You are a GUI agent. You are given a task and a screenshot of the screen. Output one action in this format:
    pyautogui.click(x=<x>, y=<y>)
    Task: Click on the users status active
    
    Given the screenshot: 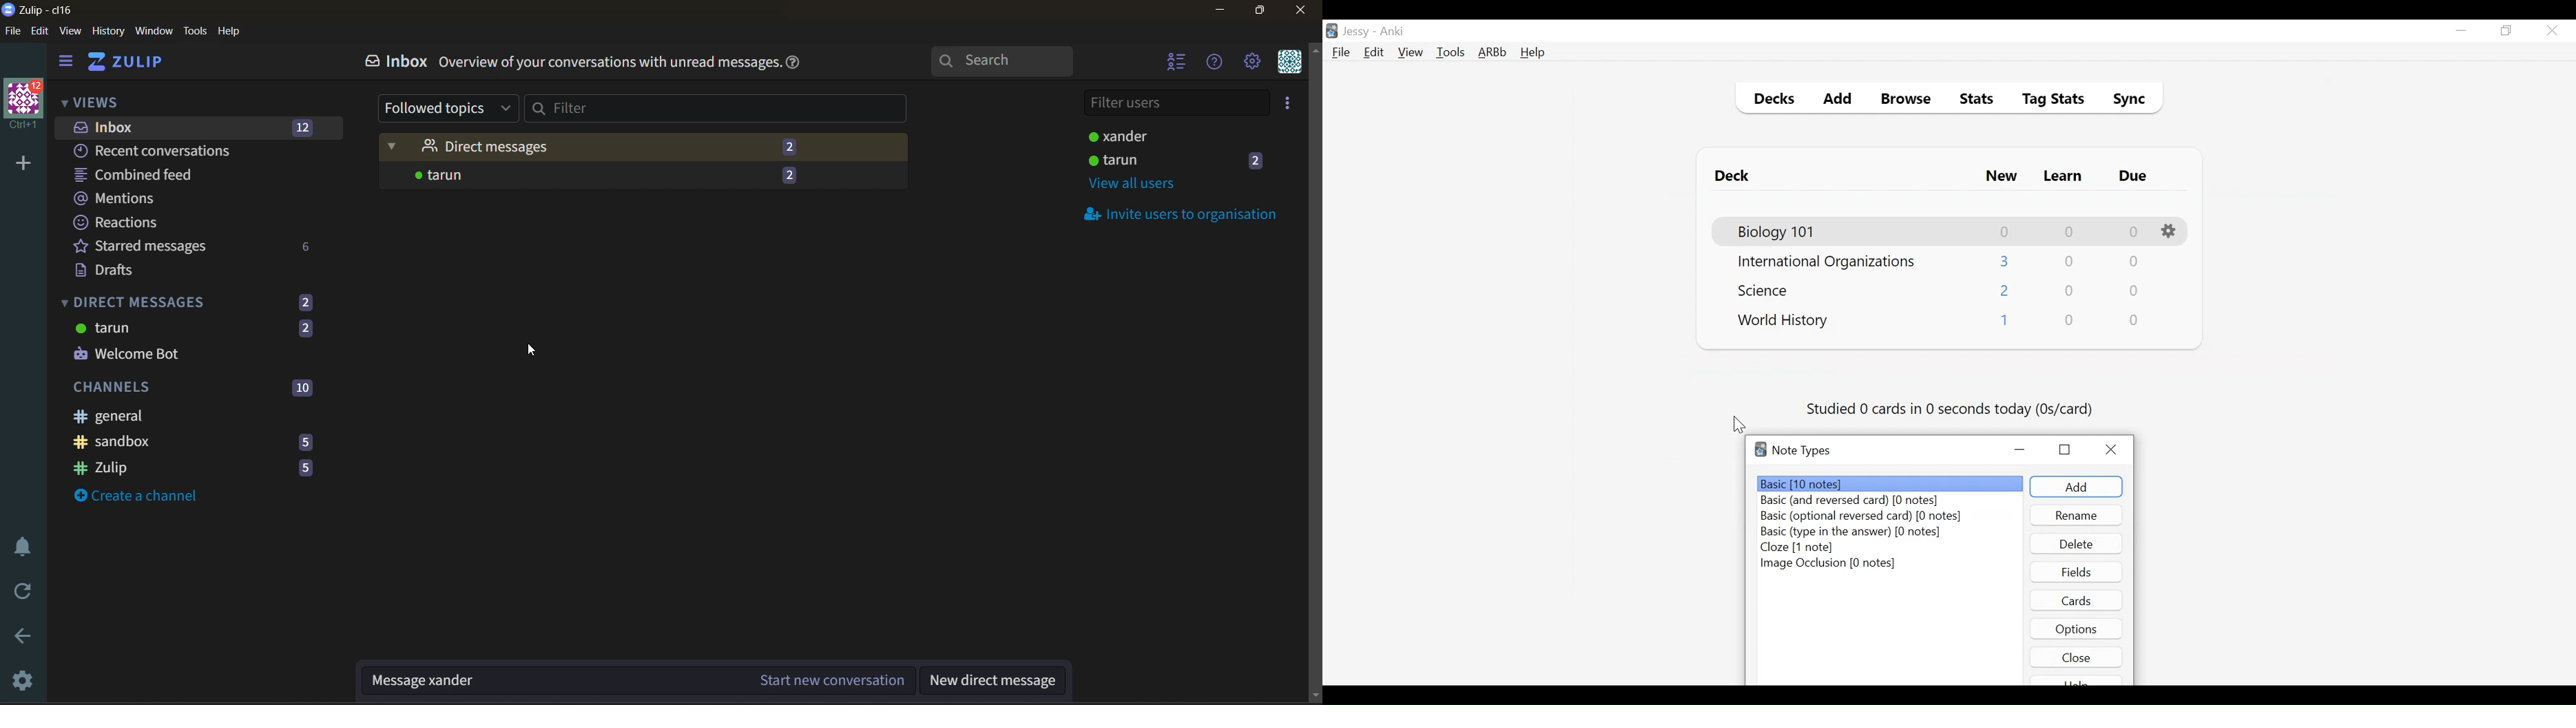 What is the action you would take?
    pyautogui.click(x=1177, y=136)
    